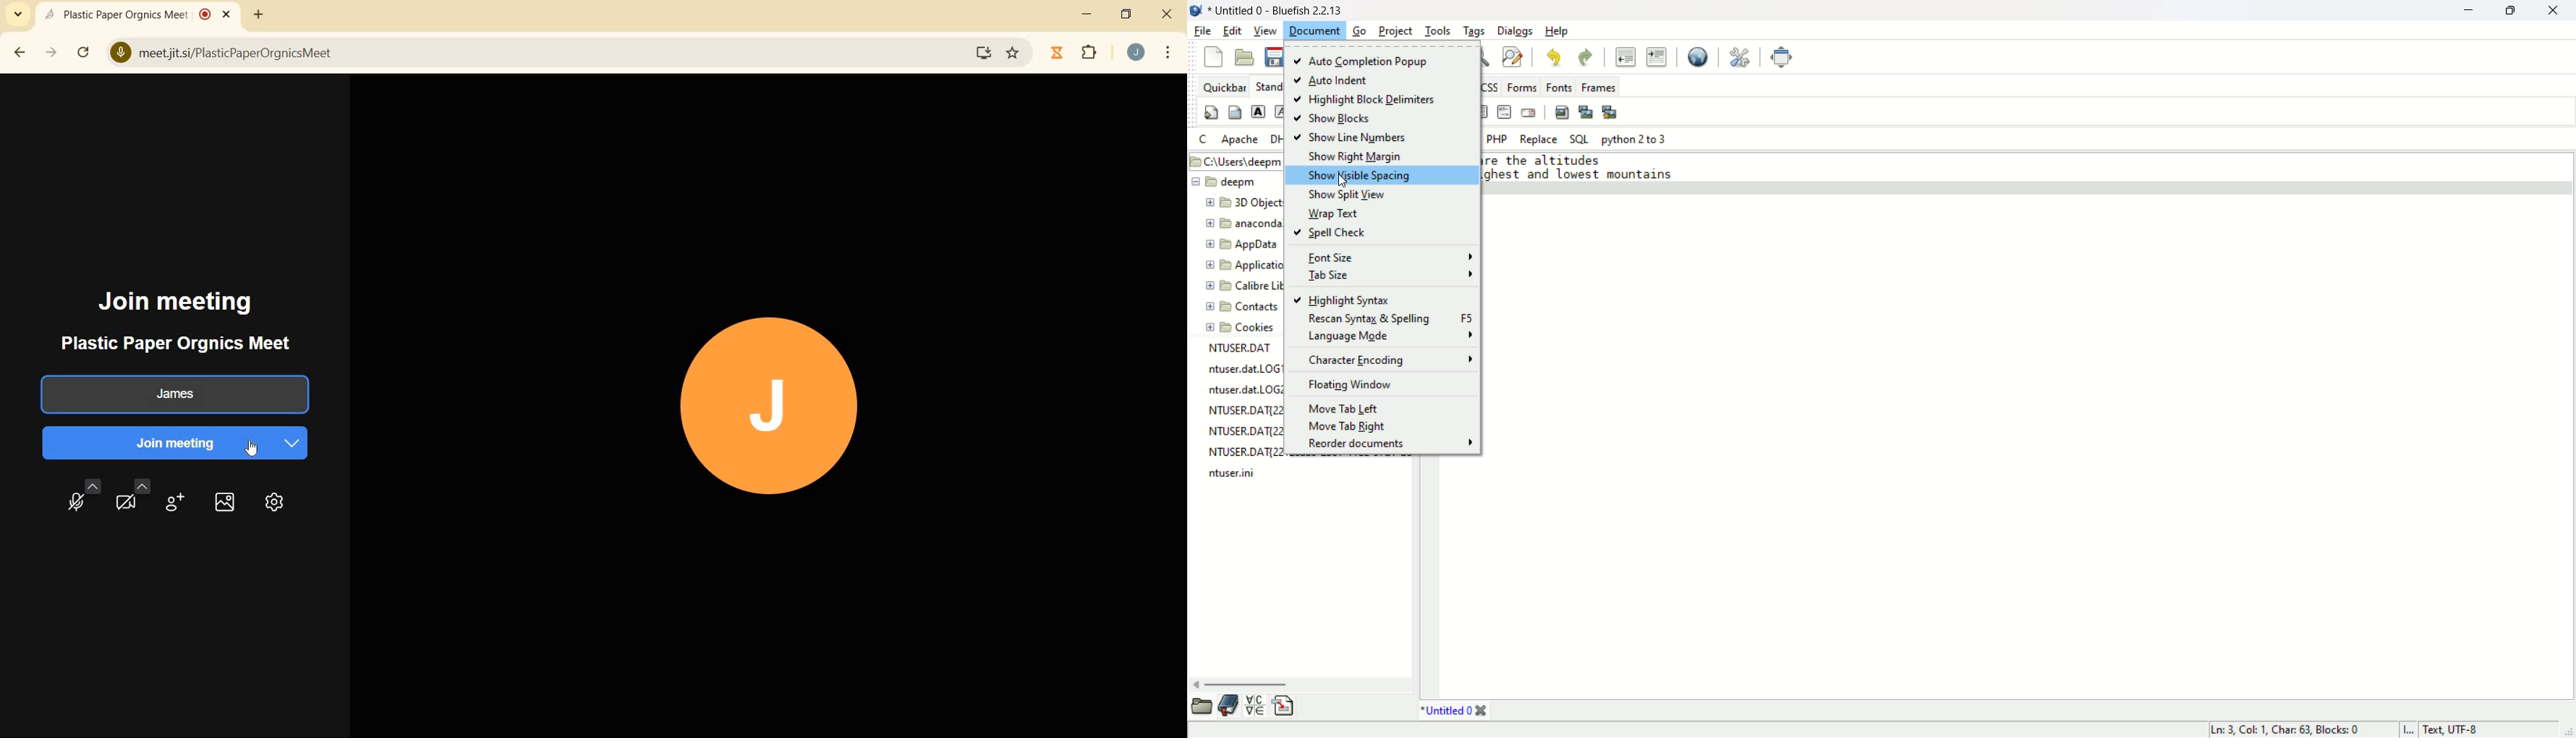  Describe the element at coordinates (1393, 336) in the screenshot. I see `language mode` at that location.